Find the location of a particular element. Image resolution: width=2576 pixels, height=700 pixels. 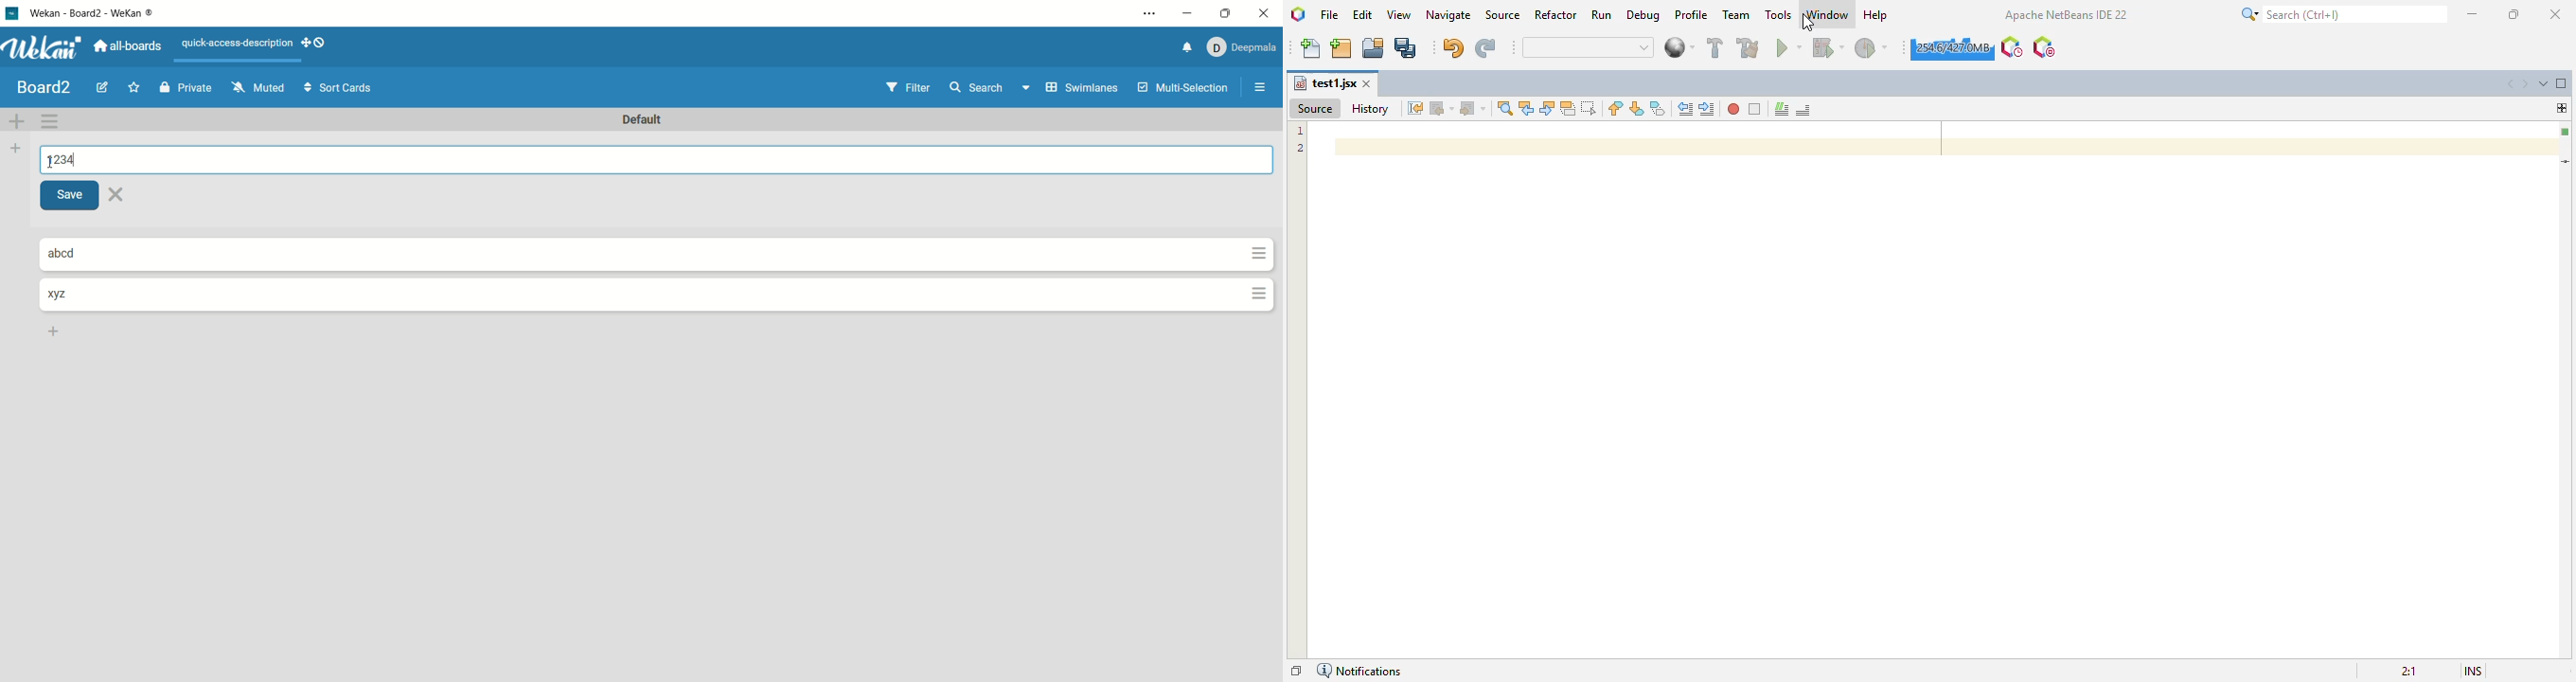

option is located at coordinates (1262, 87).